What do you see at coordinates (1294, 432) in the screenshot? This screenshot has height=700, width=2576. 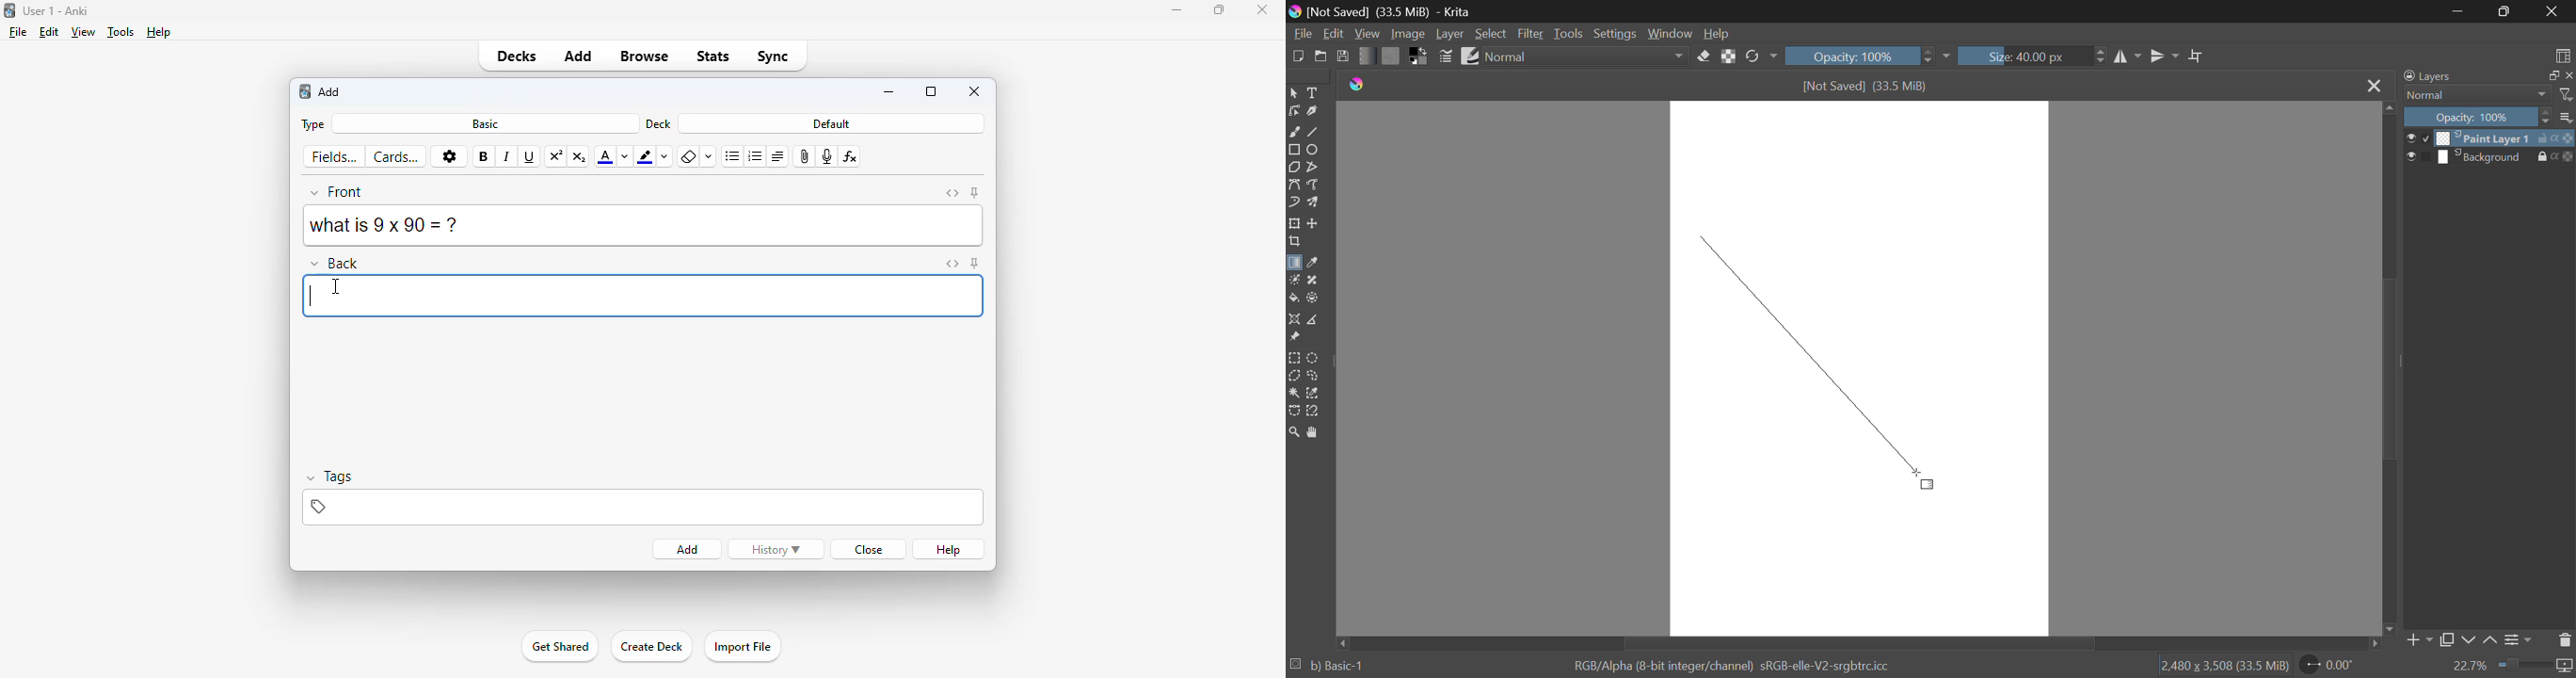 I see `Zoom` at bounding box center [1294, 432].